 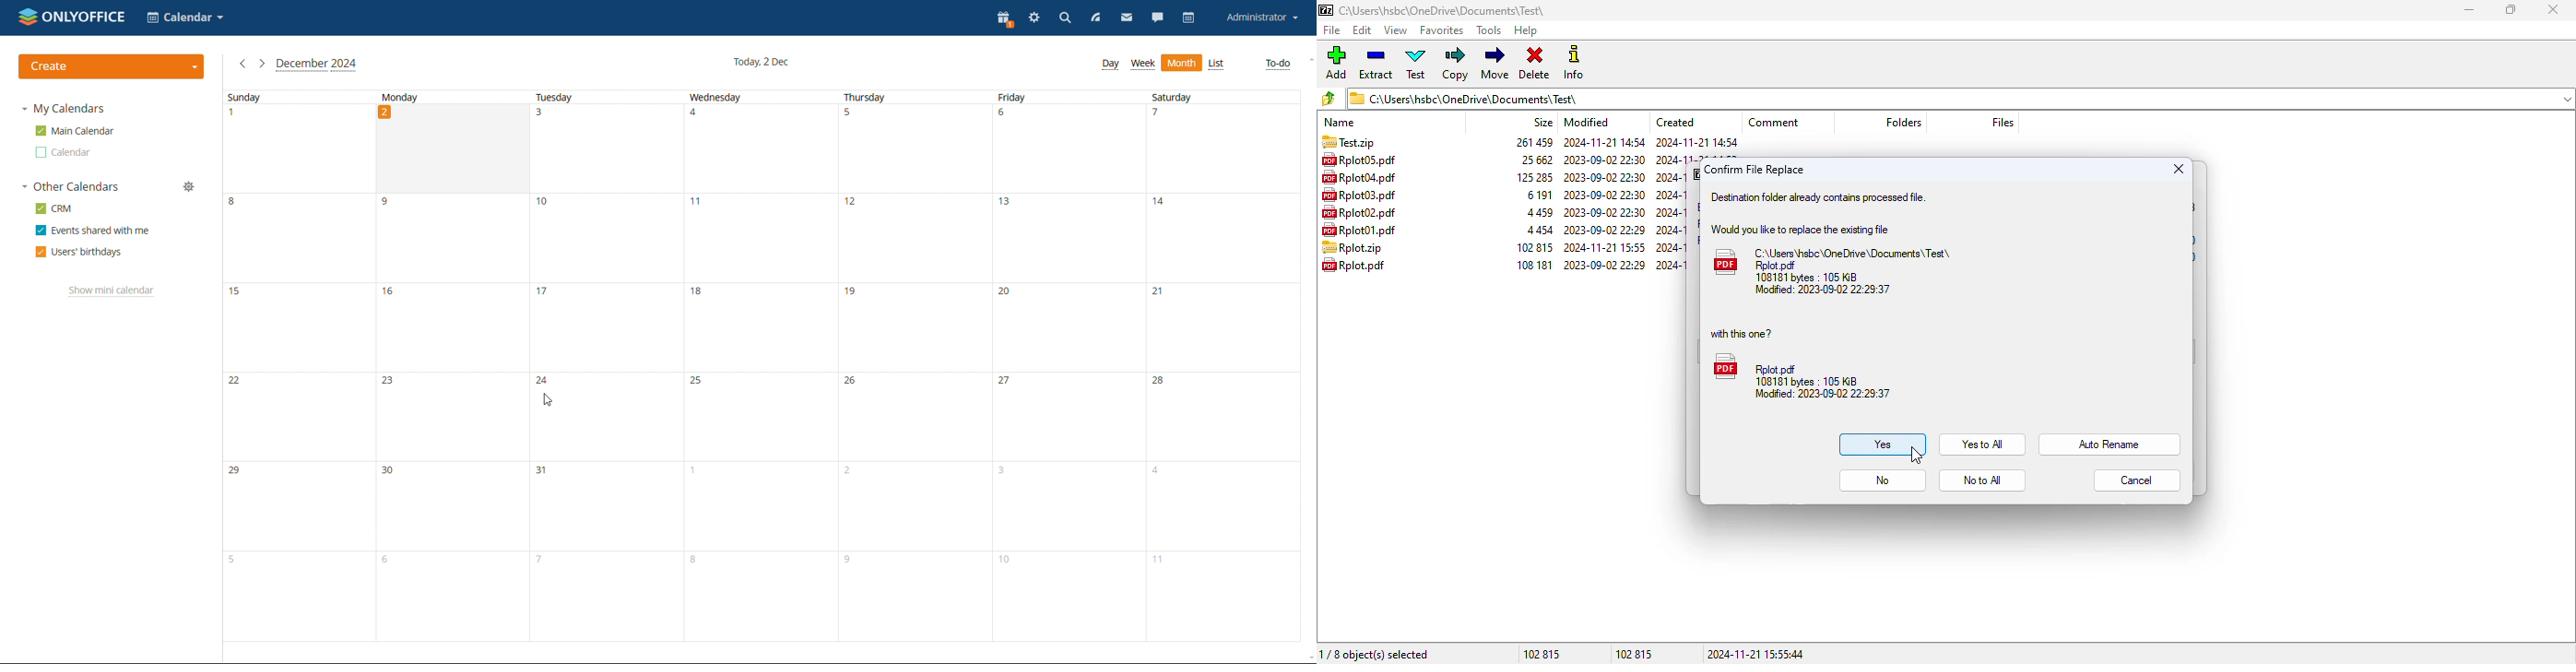 I want to click on yes, so click(x=1882, y=445).